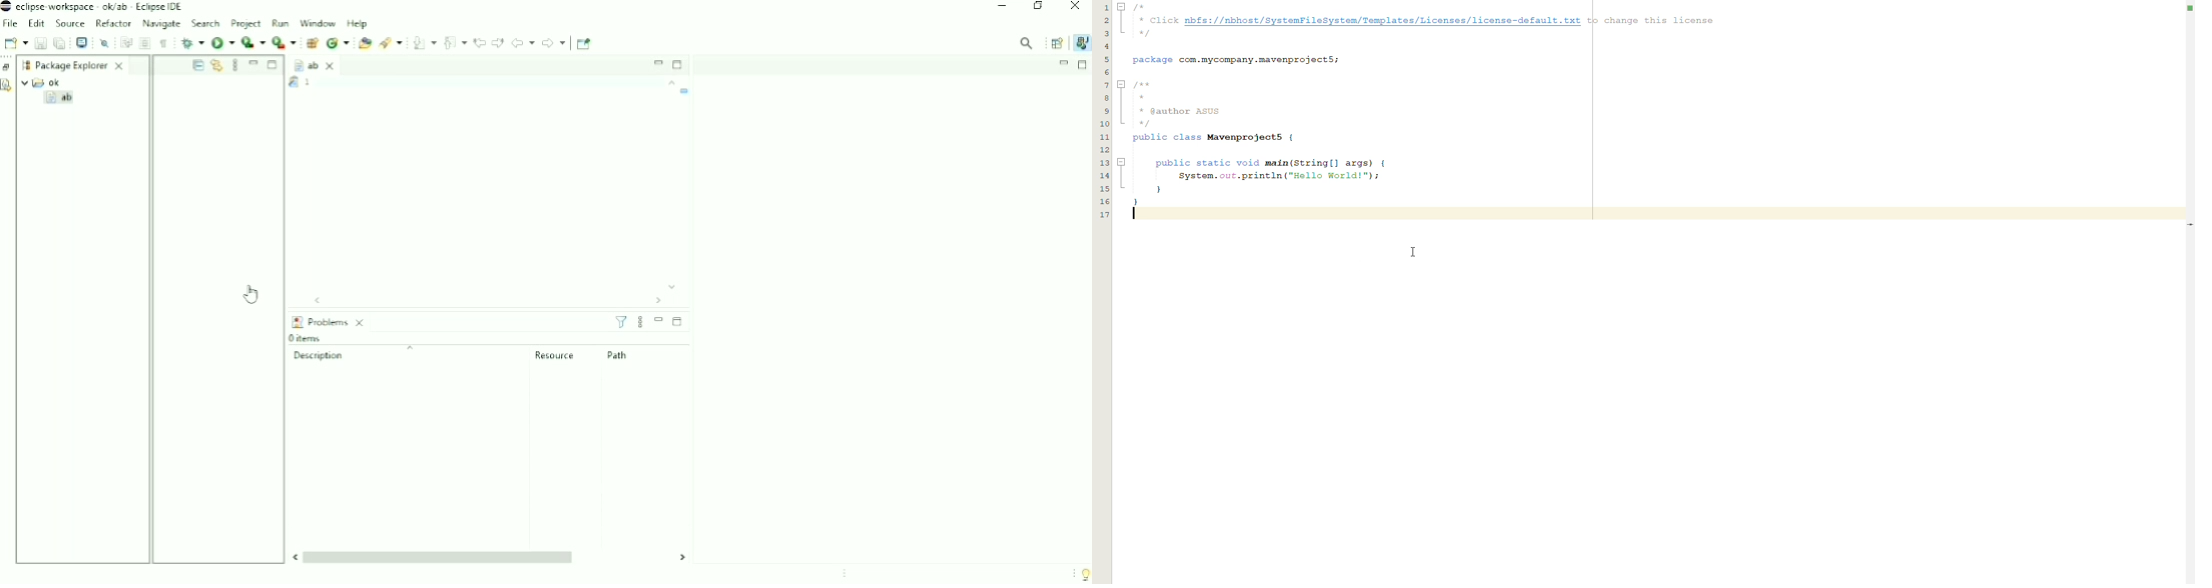  I want to click on Next Annotation, so click(424, 43).